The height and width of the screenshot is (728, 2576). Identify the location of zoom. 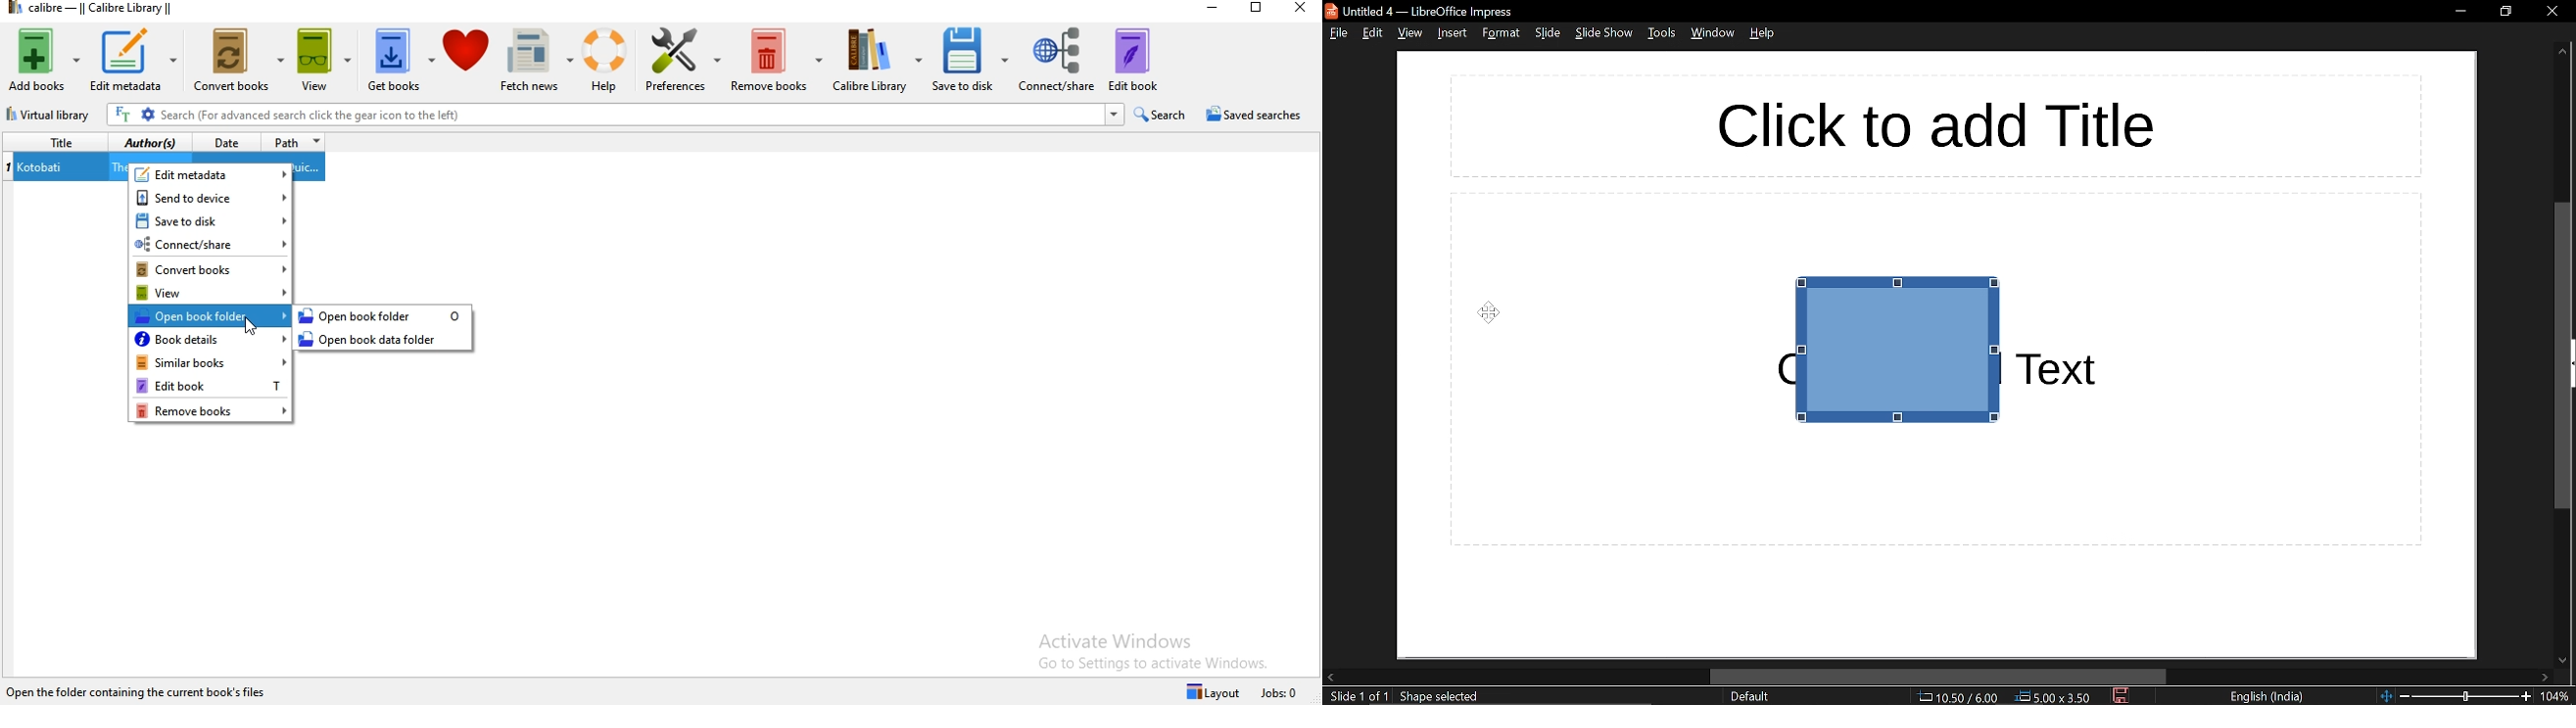
(2558, 697).